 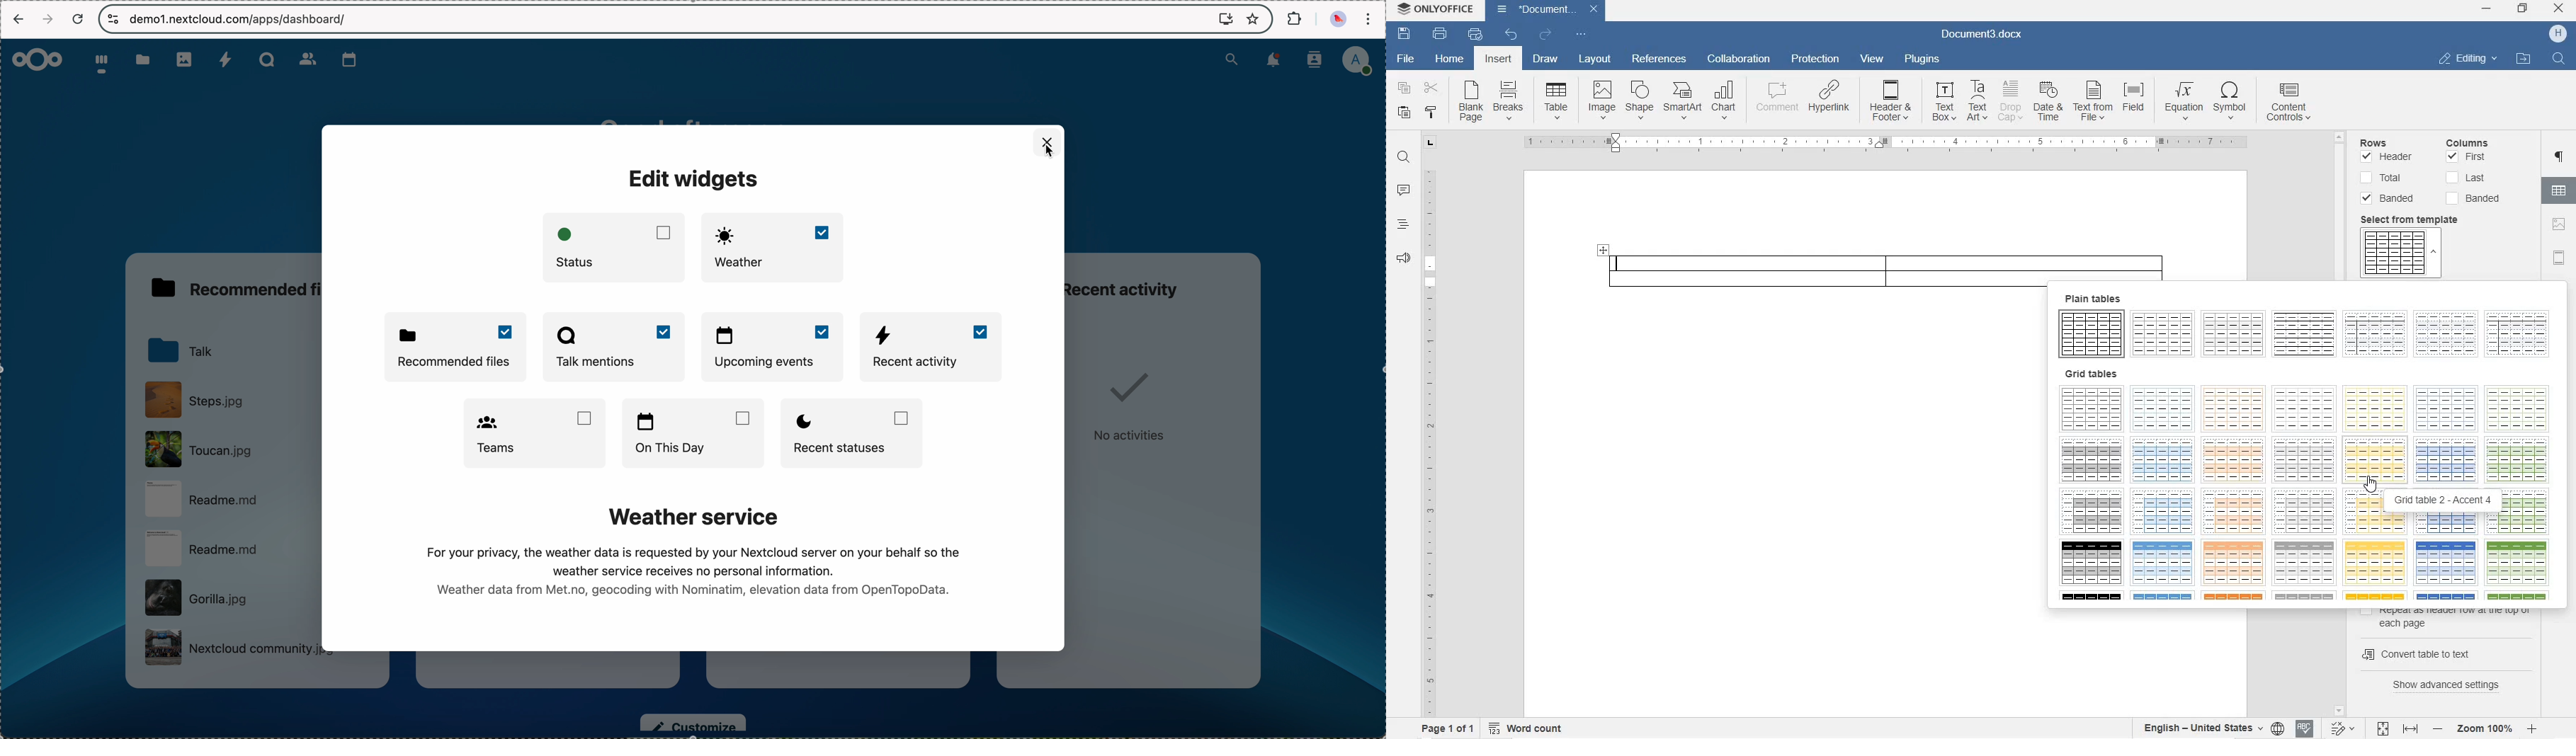 I want to click on MINIMIZE, so click(x=2487, y=9).